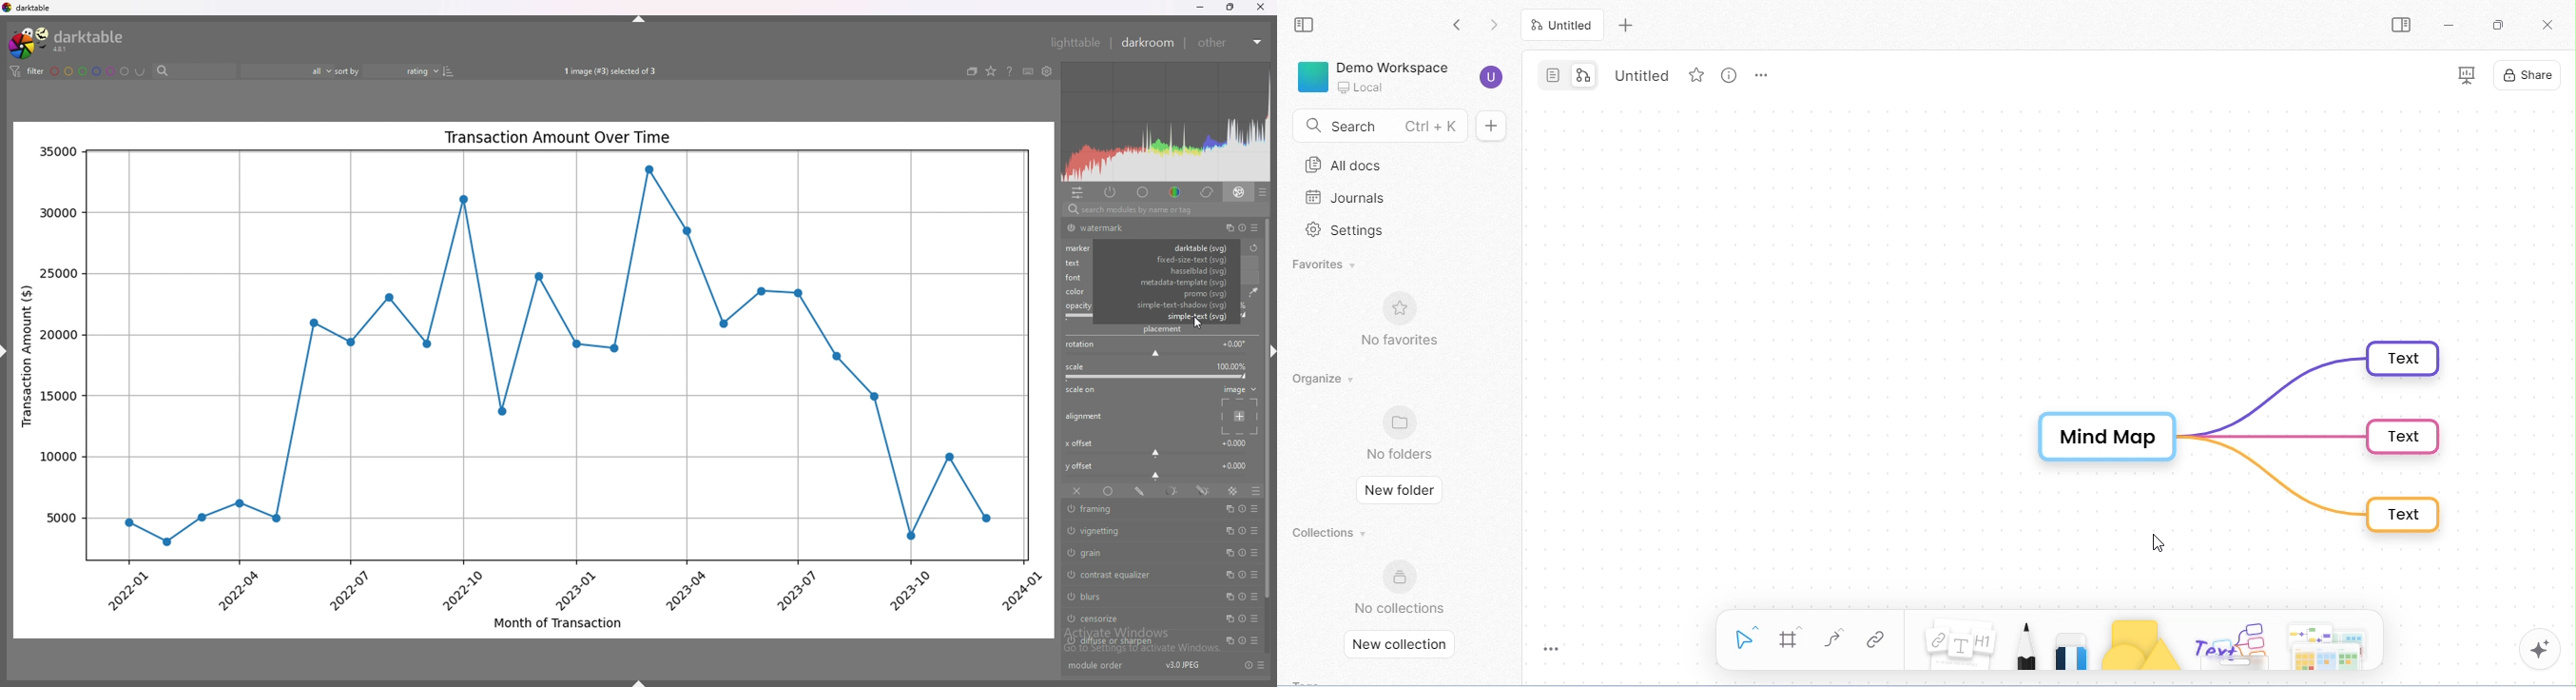  What do you see at coordinates (1155, 355) in the screenshot?
I see `rotation bar` at bounding box center [1155, 355].